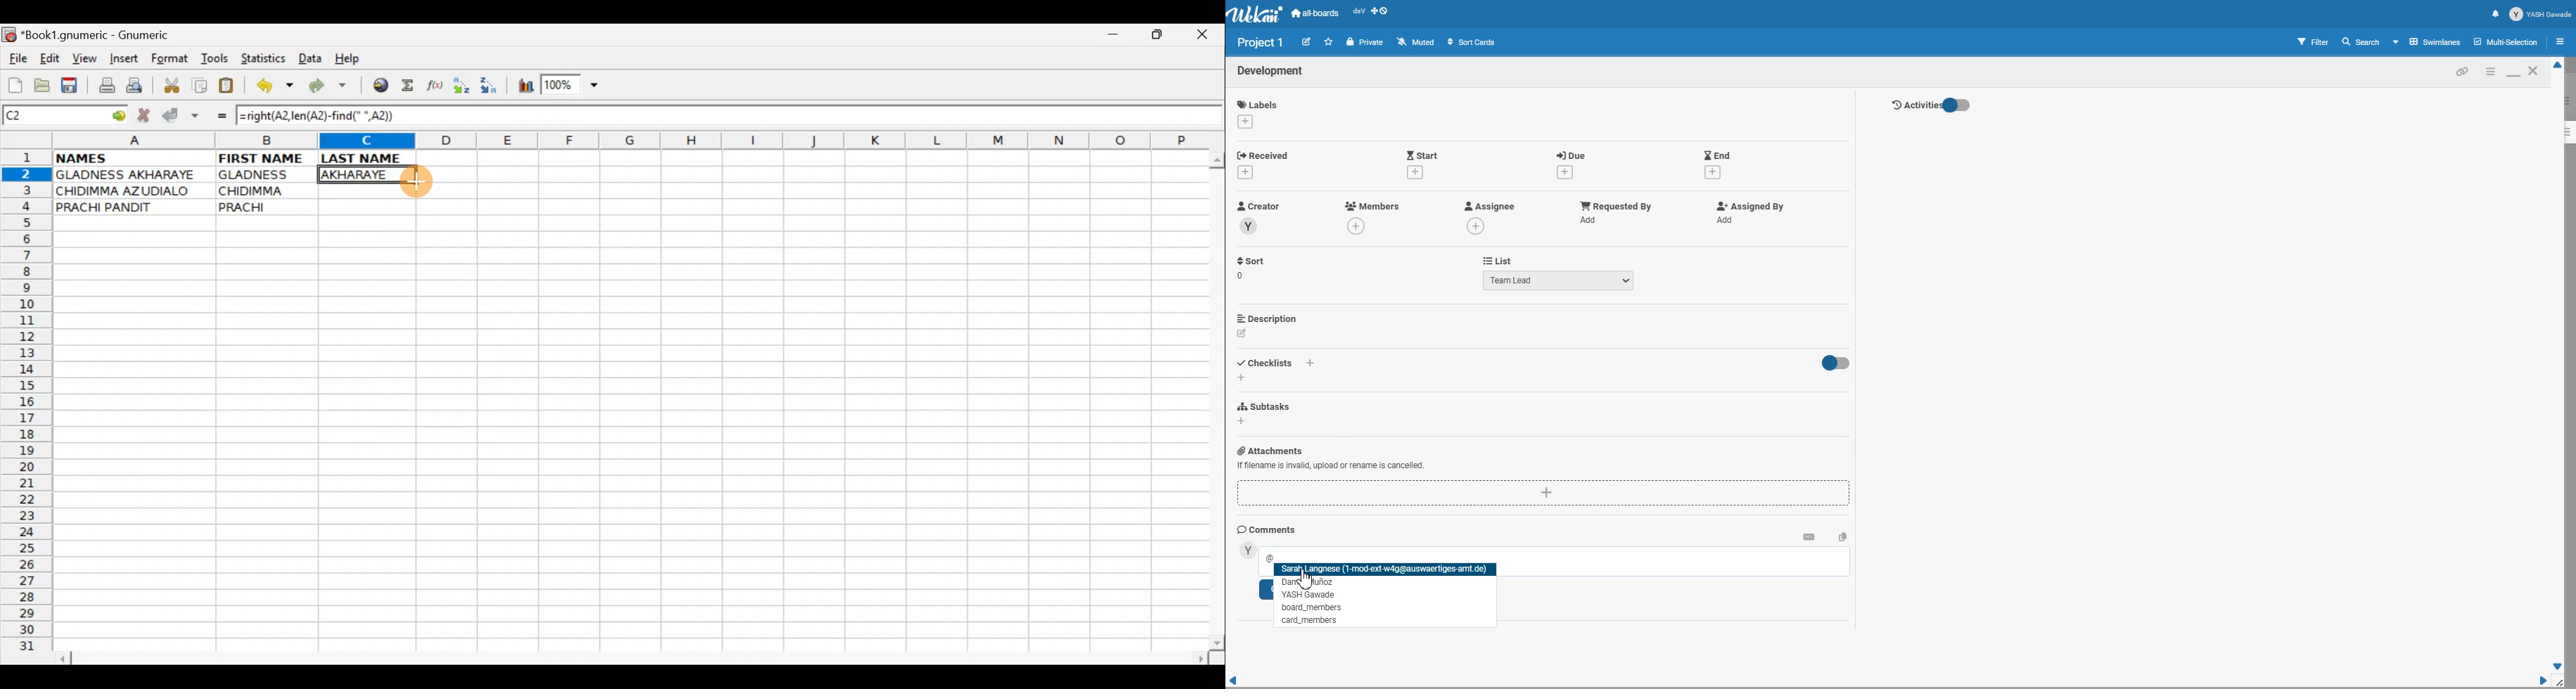 This screenshot has height=700, width=2576. Describe the element at coordinates (1834, 363) in the screenshot. I see `Toggle` at that location.